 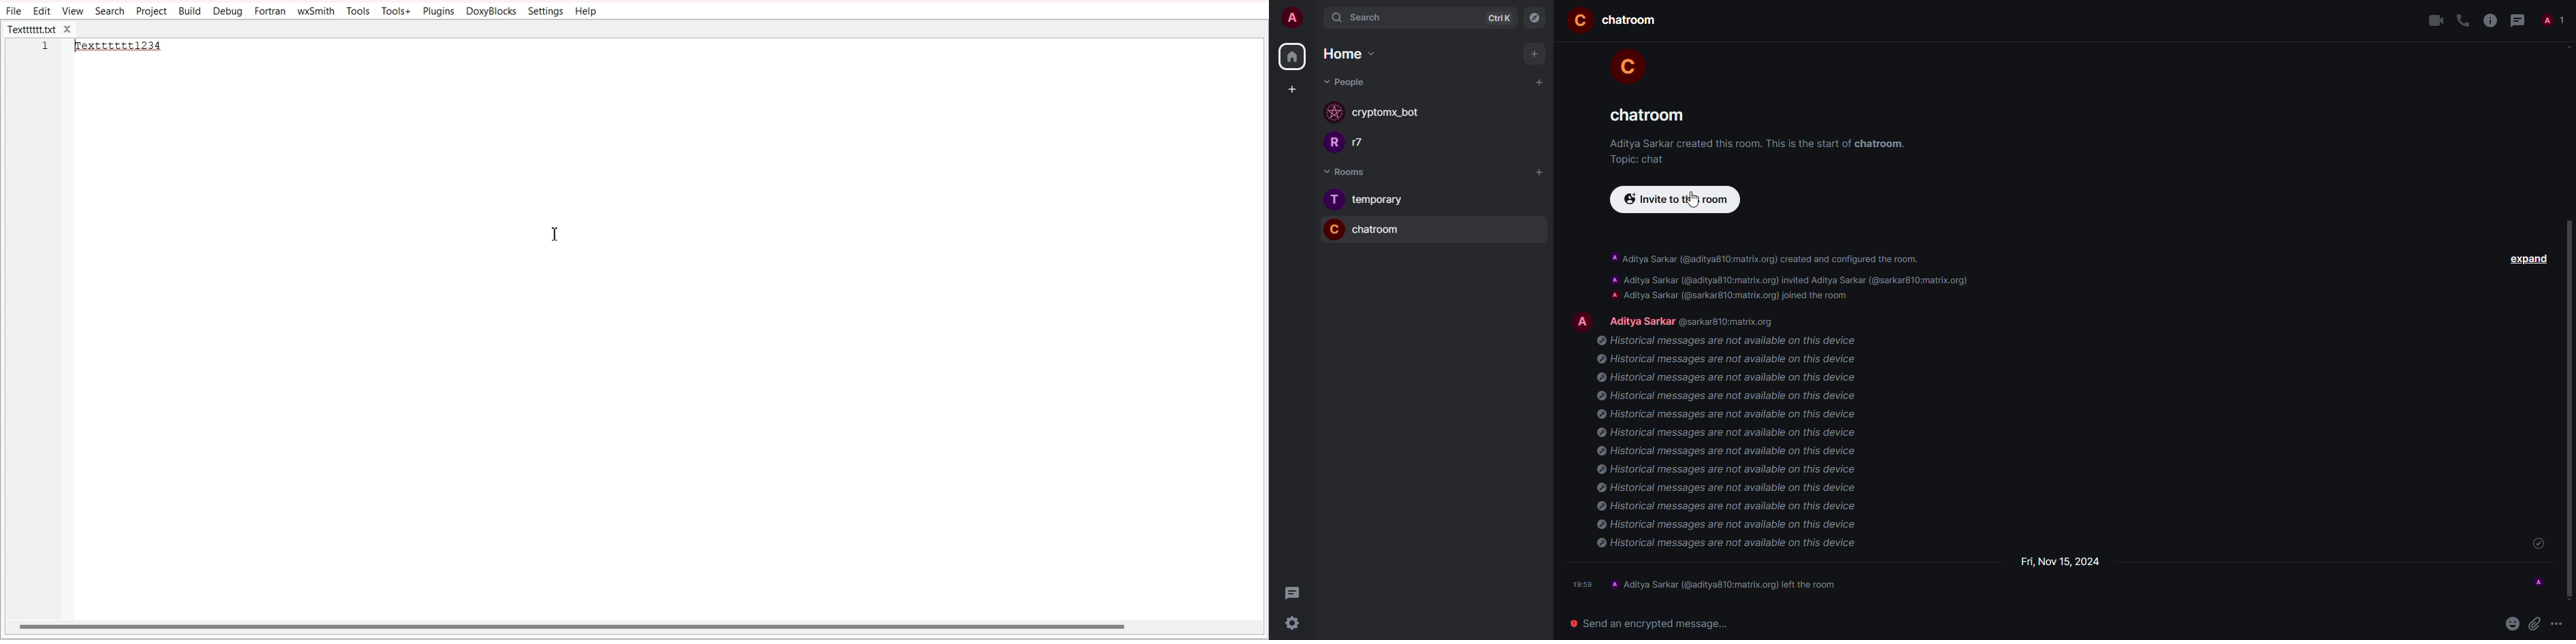 What do you see at coordinates (1371, 18) in the screenshot?
I see `search` at bounding box center [1371, 18].